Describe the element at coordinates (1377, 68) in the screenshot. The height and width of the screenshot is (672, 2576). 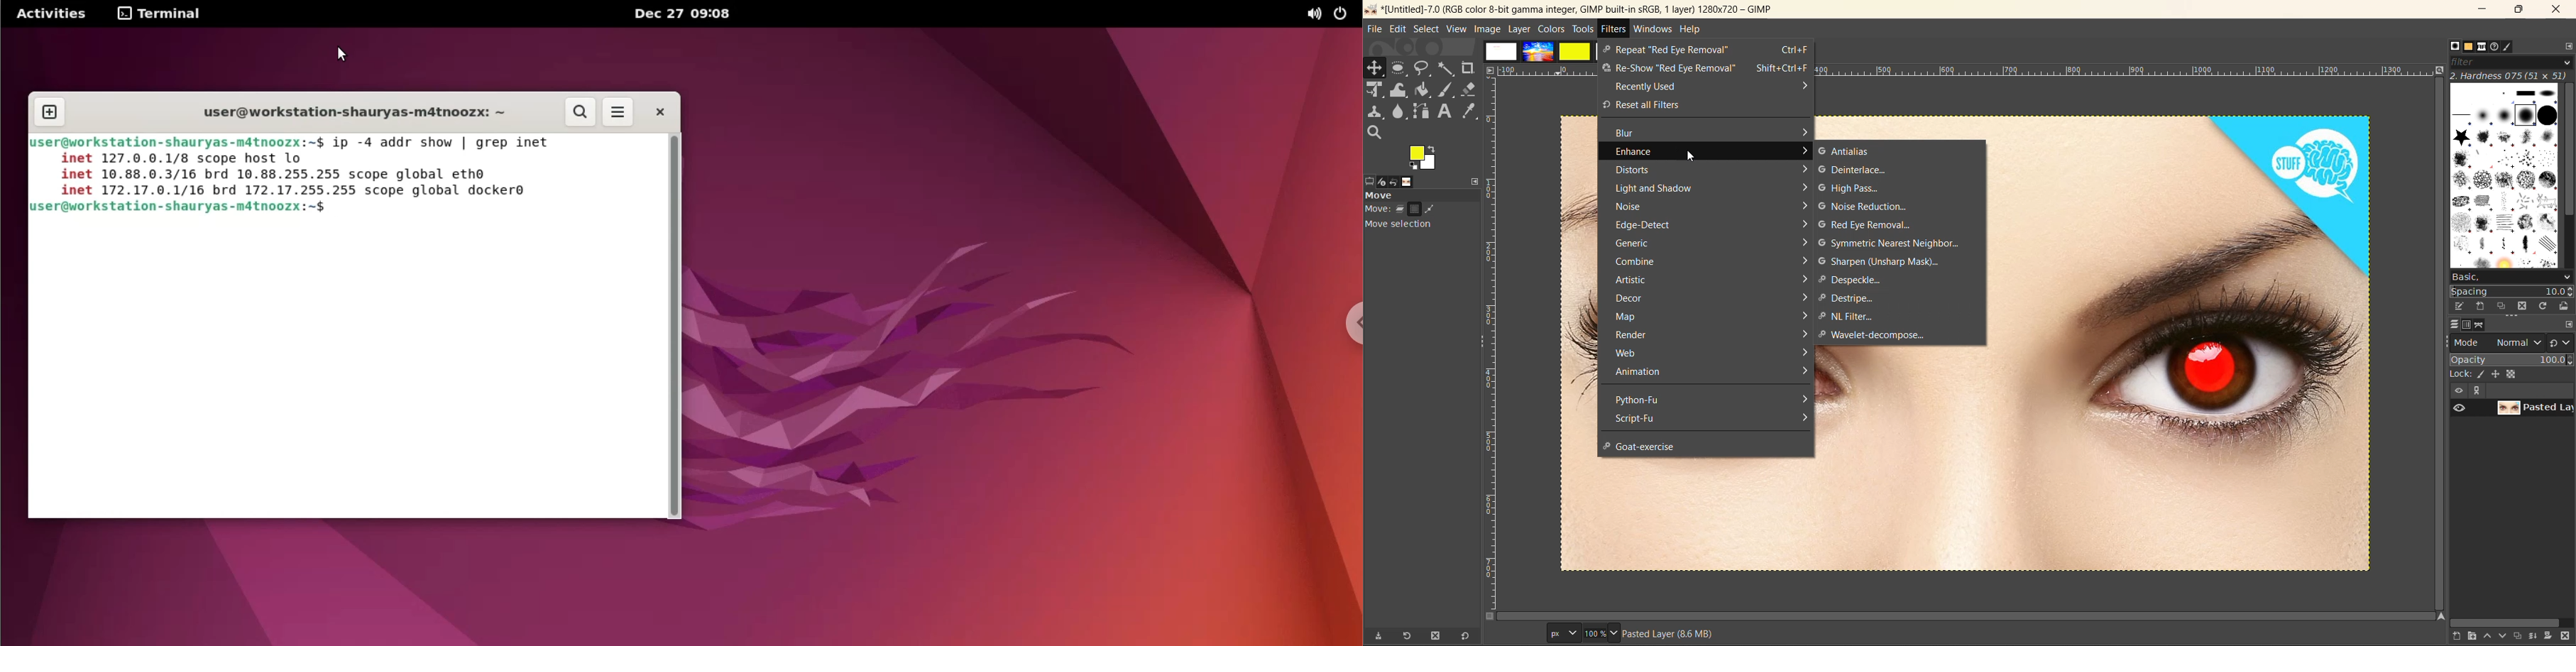
I see `Move tool` at that location.